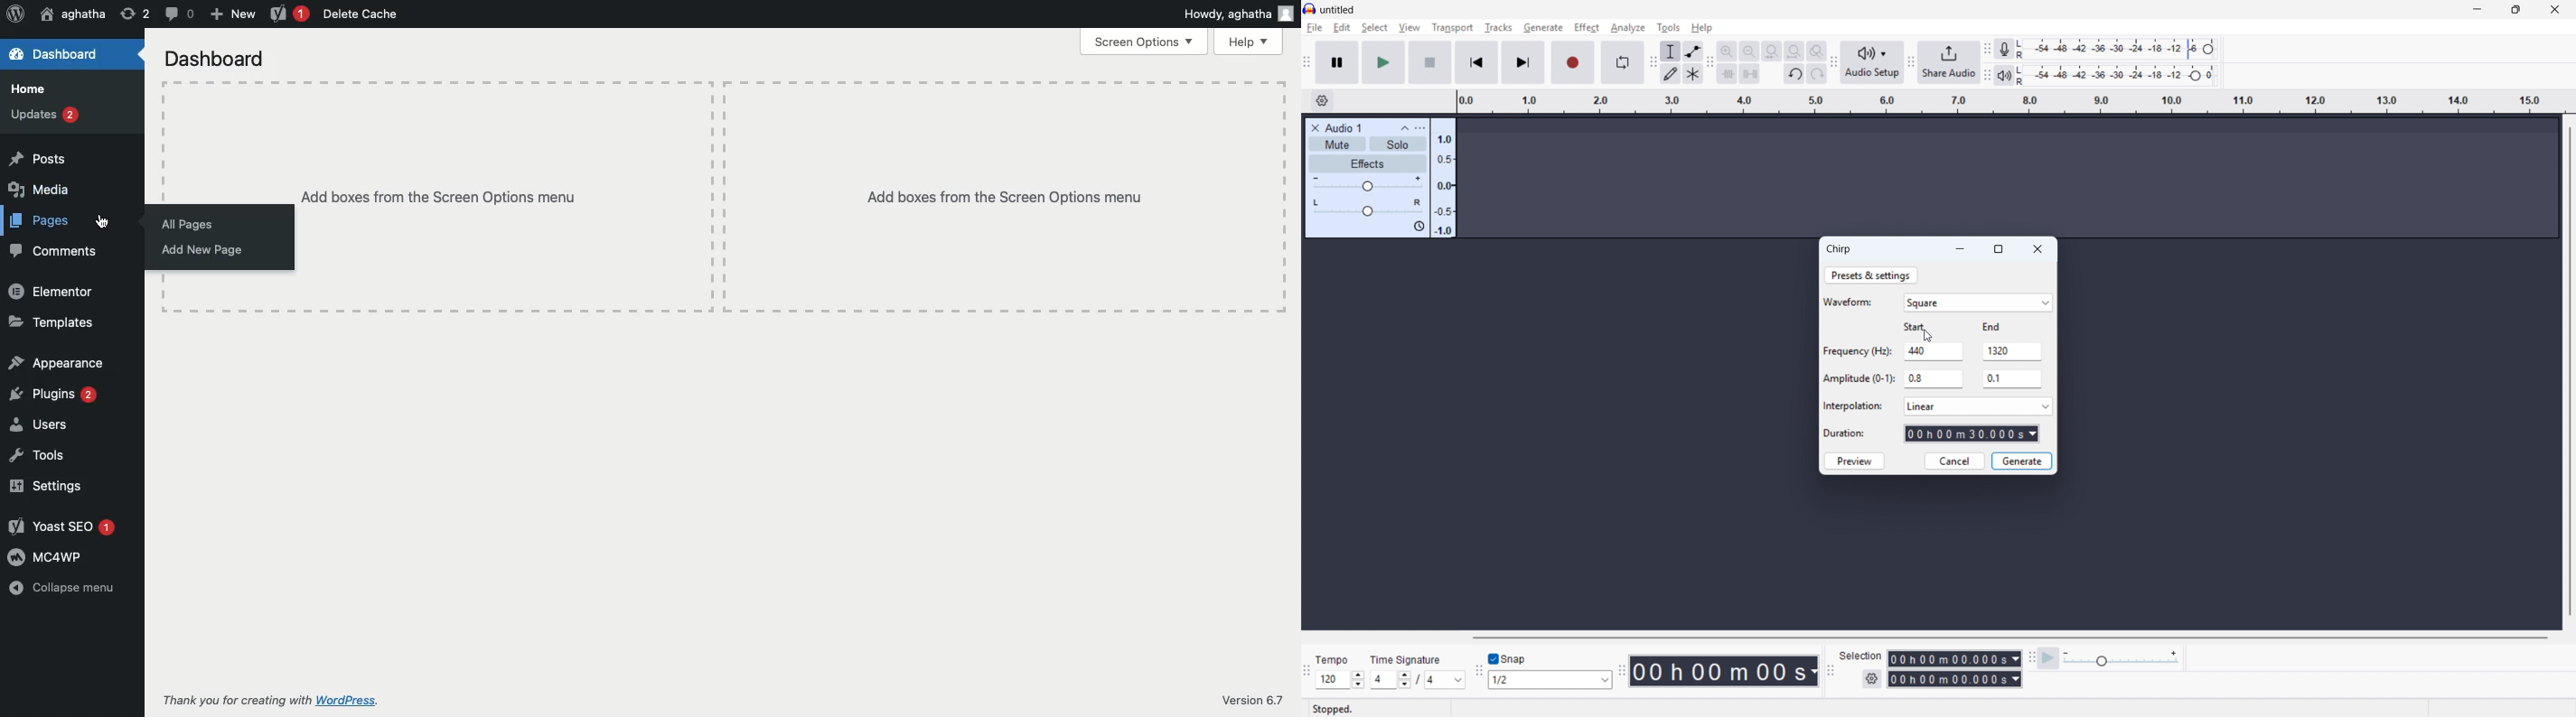  Describe the element at coordinates (1543, 27) in the screenshot. I see `Generate ` at that location.